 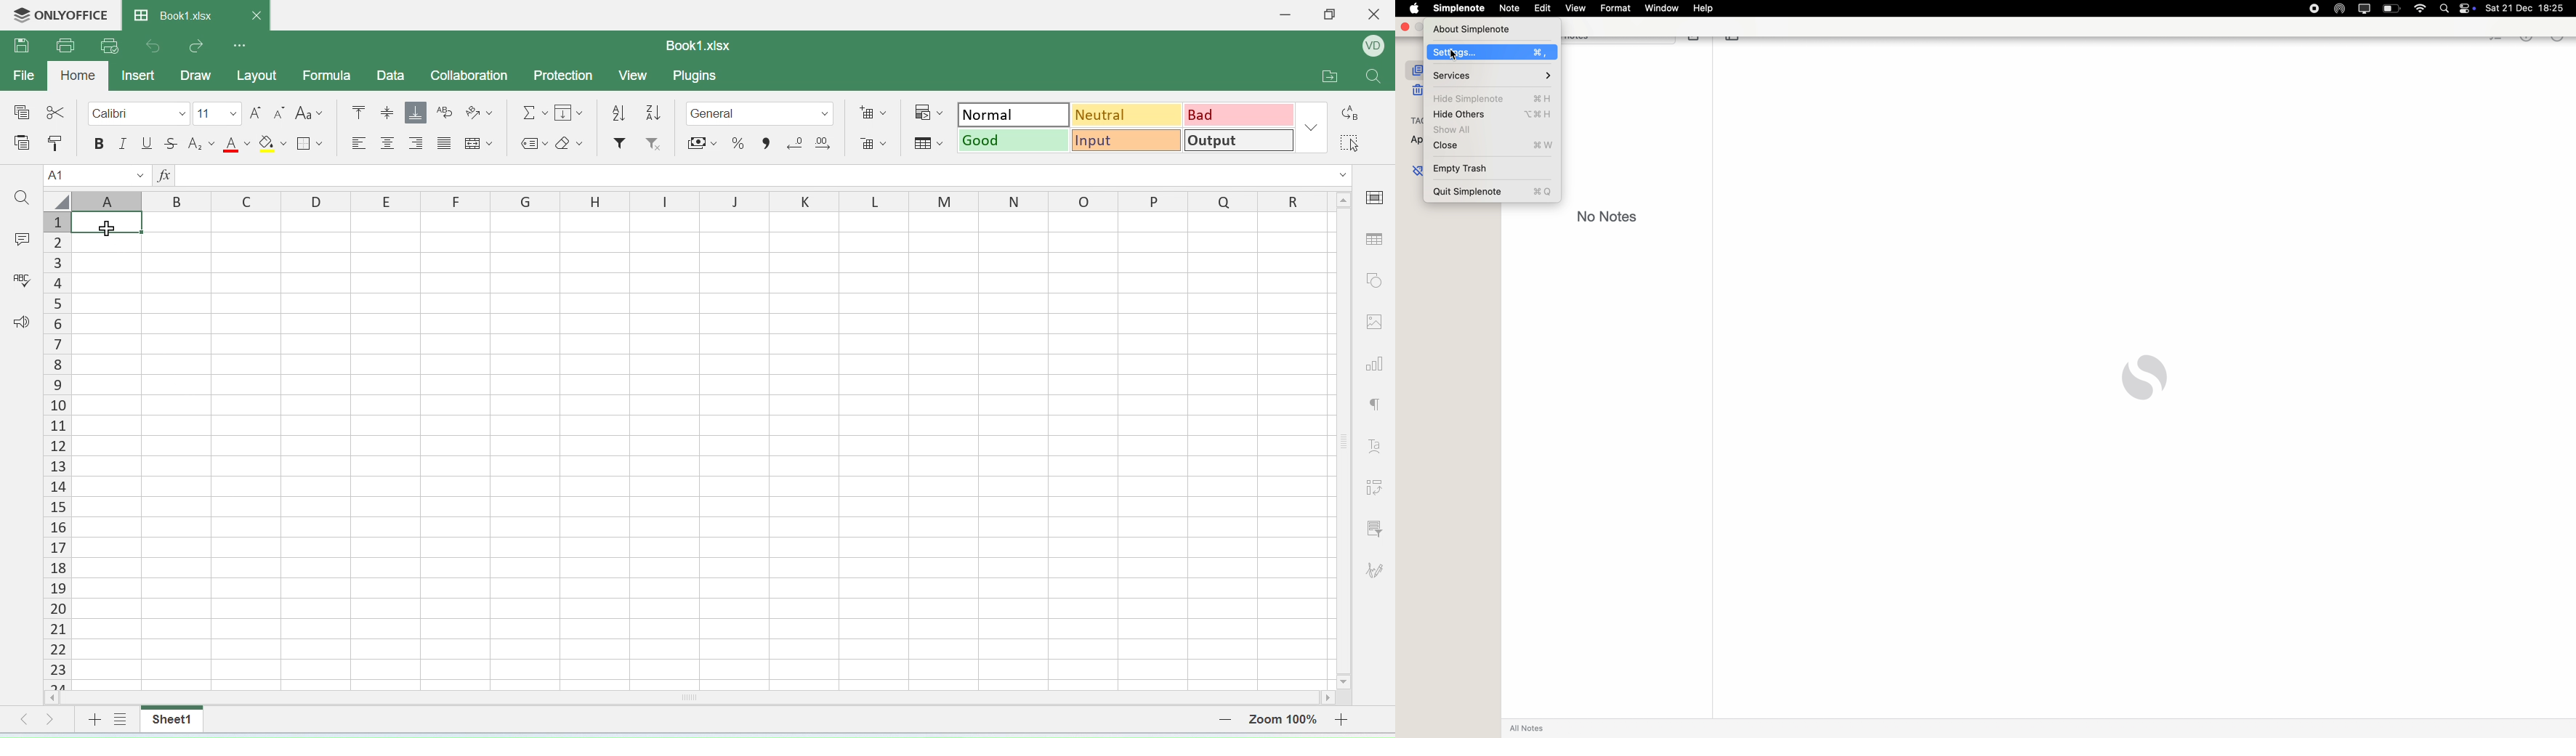 What do you see at coordinates (23, 279) in the screenshot?
I see `spell check` at bounding box center [23, 279].